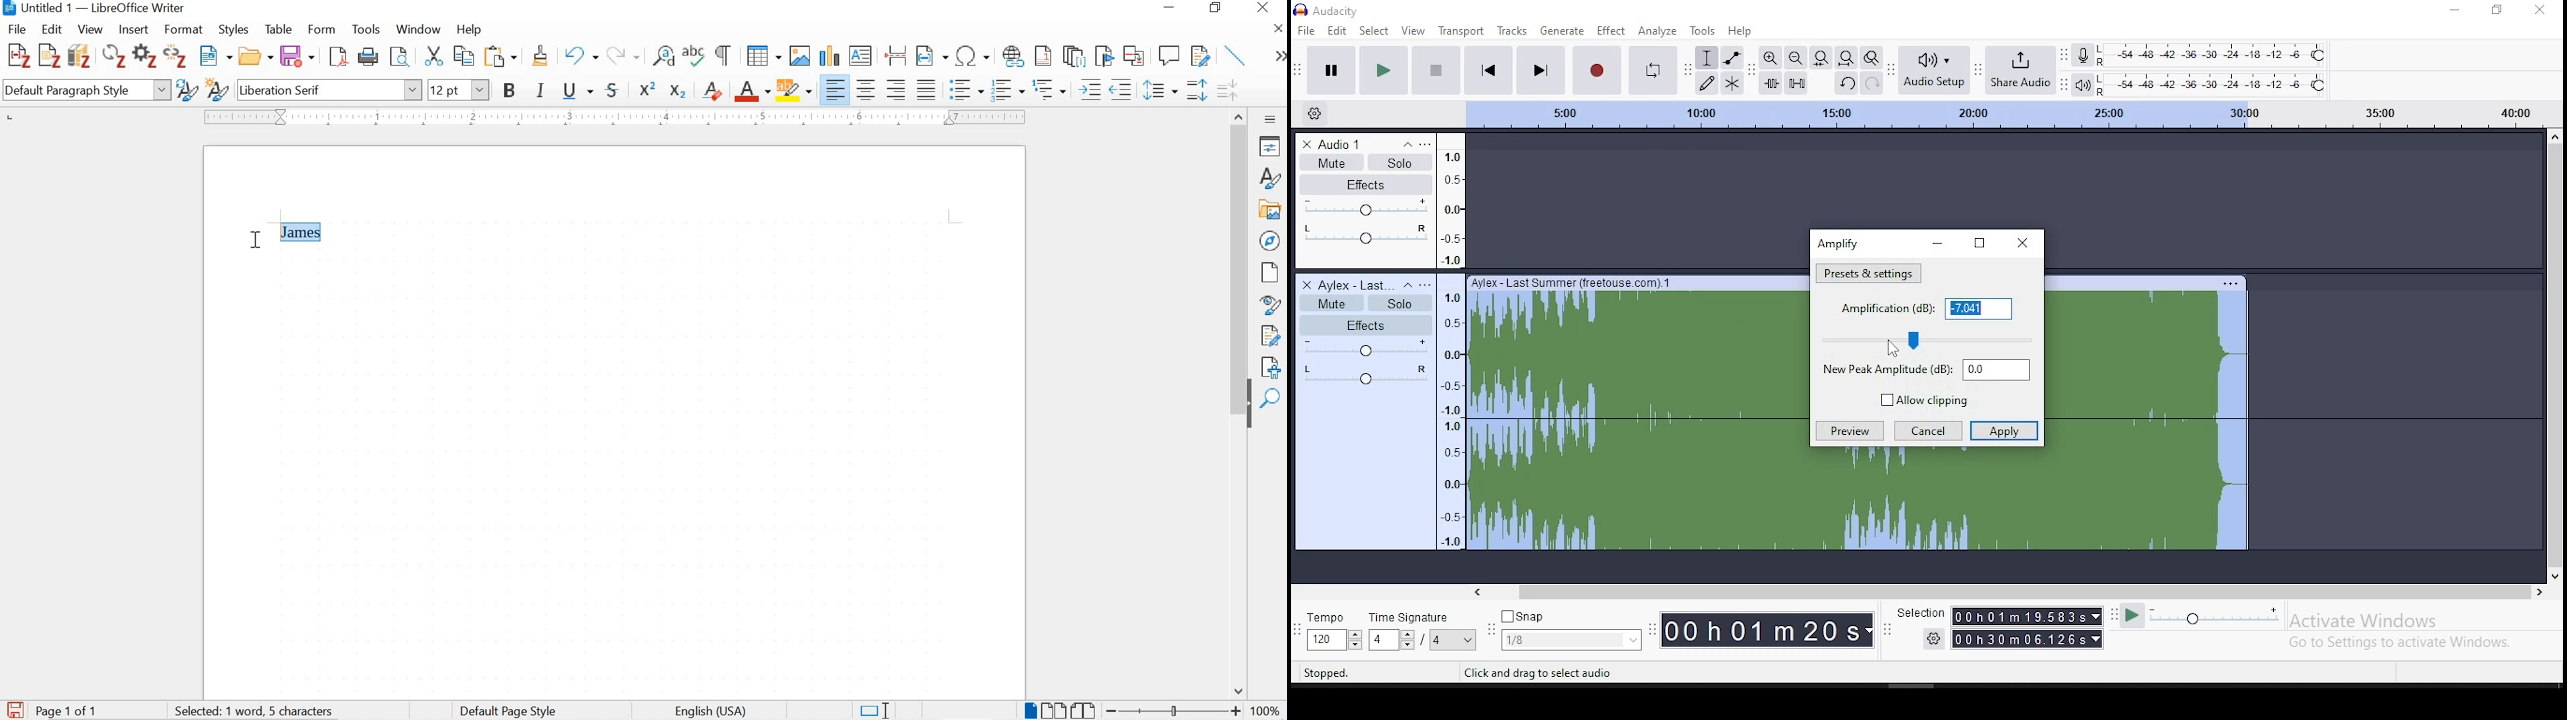 The height and width of the screenshot is (728, 2576). I want to click on clone formatting, so click(542, 58).